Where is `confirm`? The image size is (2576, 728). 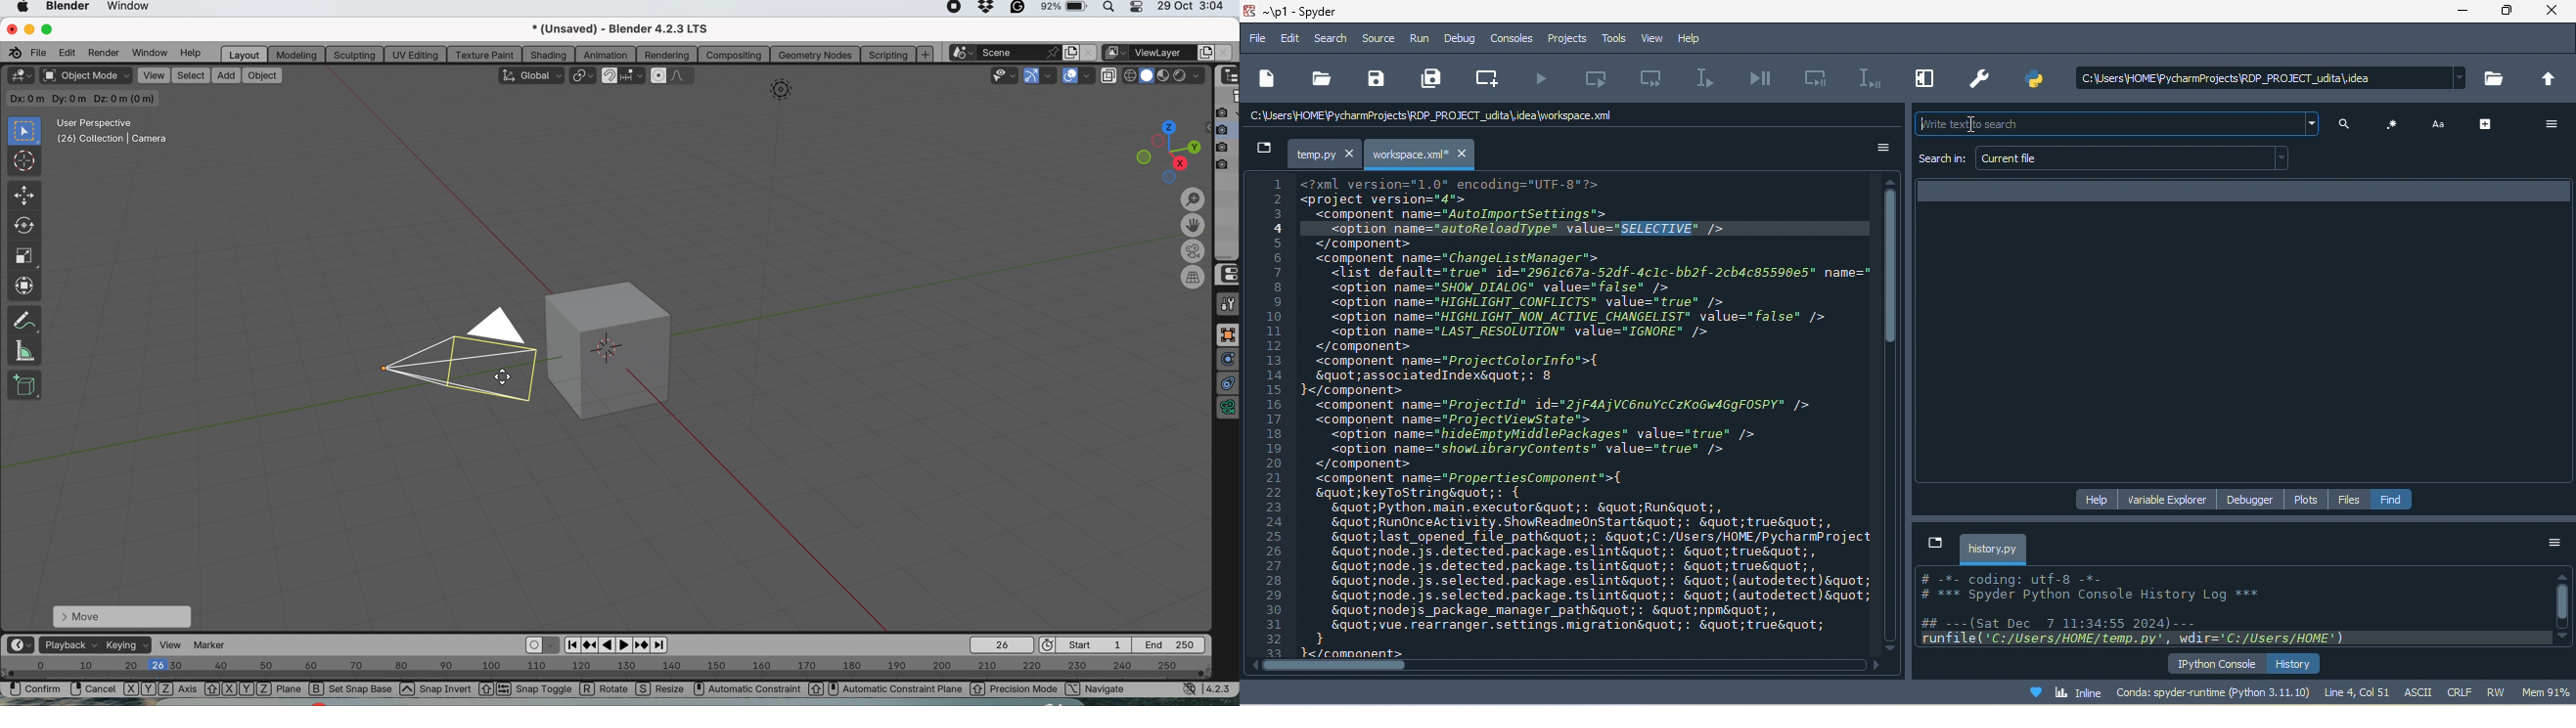 confirm is located at coordinates (31, 691).